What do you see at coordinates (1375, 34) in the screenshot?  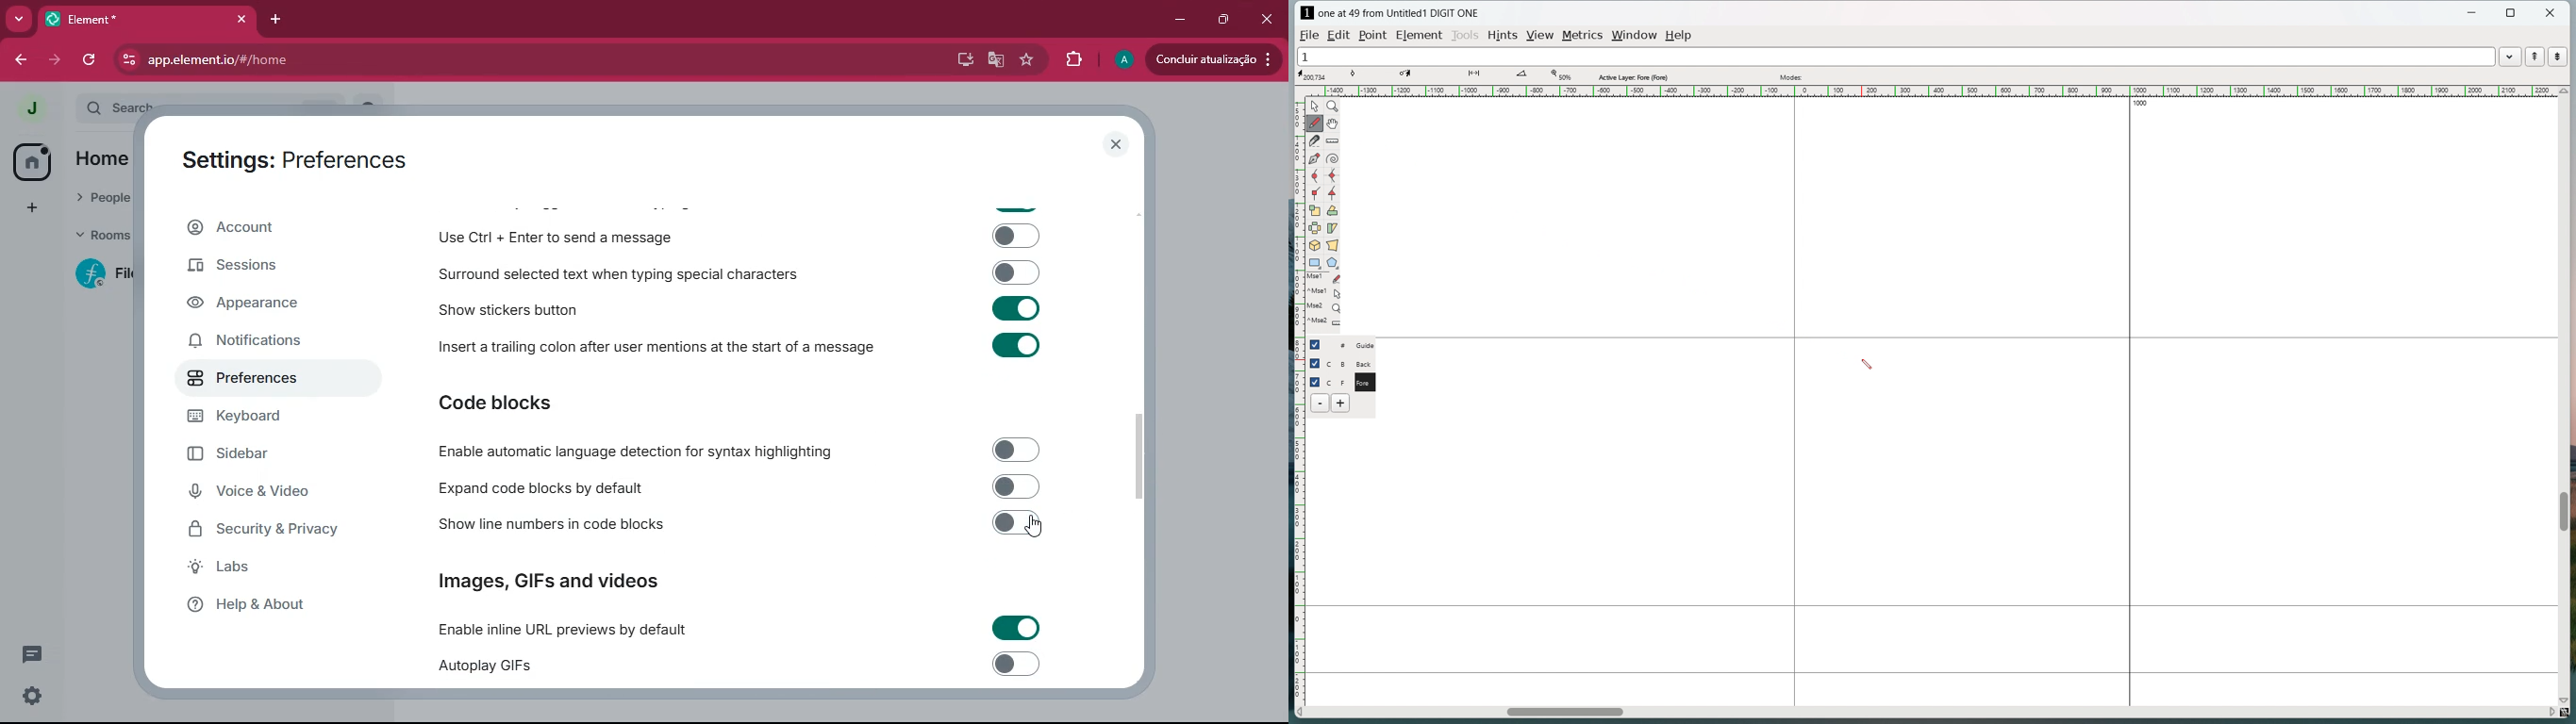 I see `Point` at bounding box center [1375, 34].